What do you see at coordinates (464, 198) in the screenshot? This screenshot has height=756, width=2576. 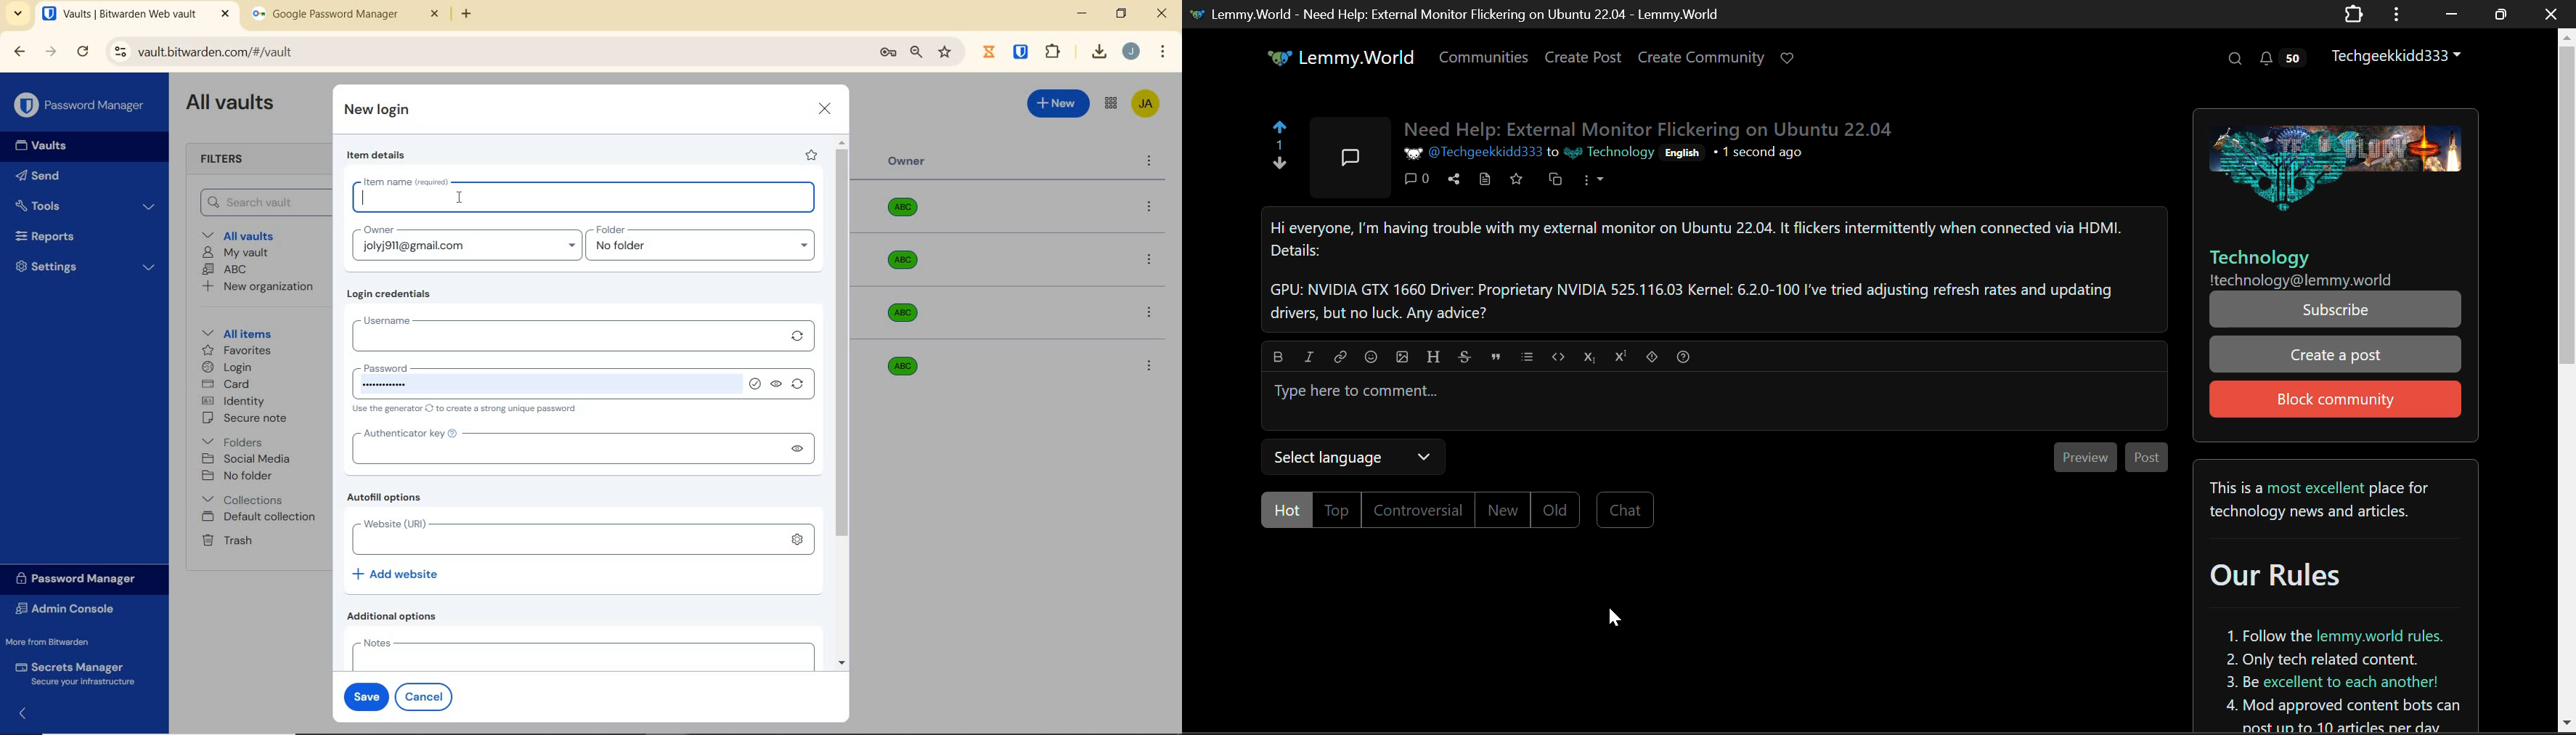 I see `cursor` at bounding box center [464, 198].